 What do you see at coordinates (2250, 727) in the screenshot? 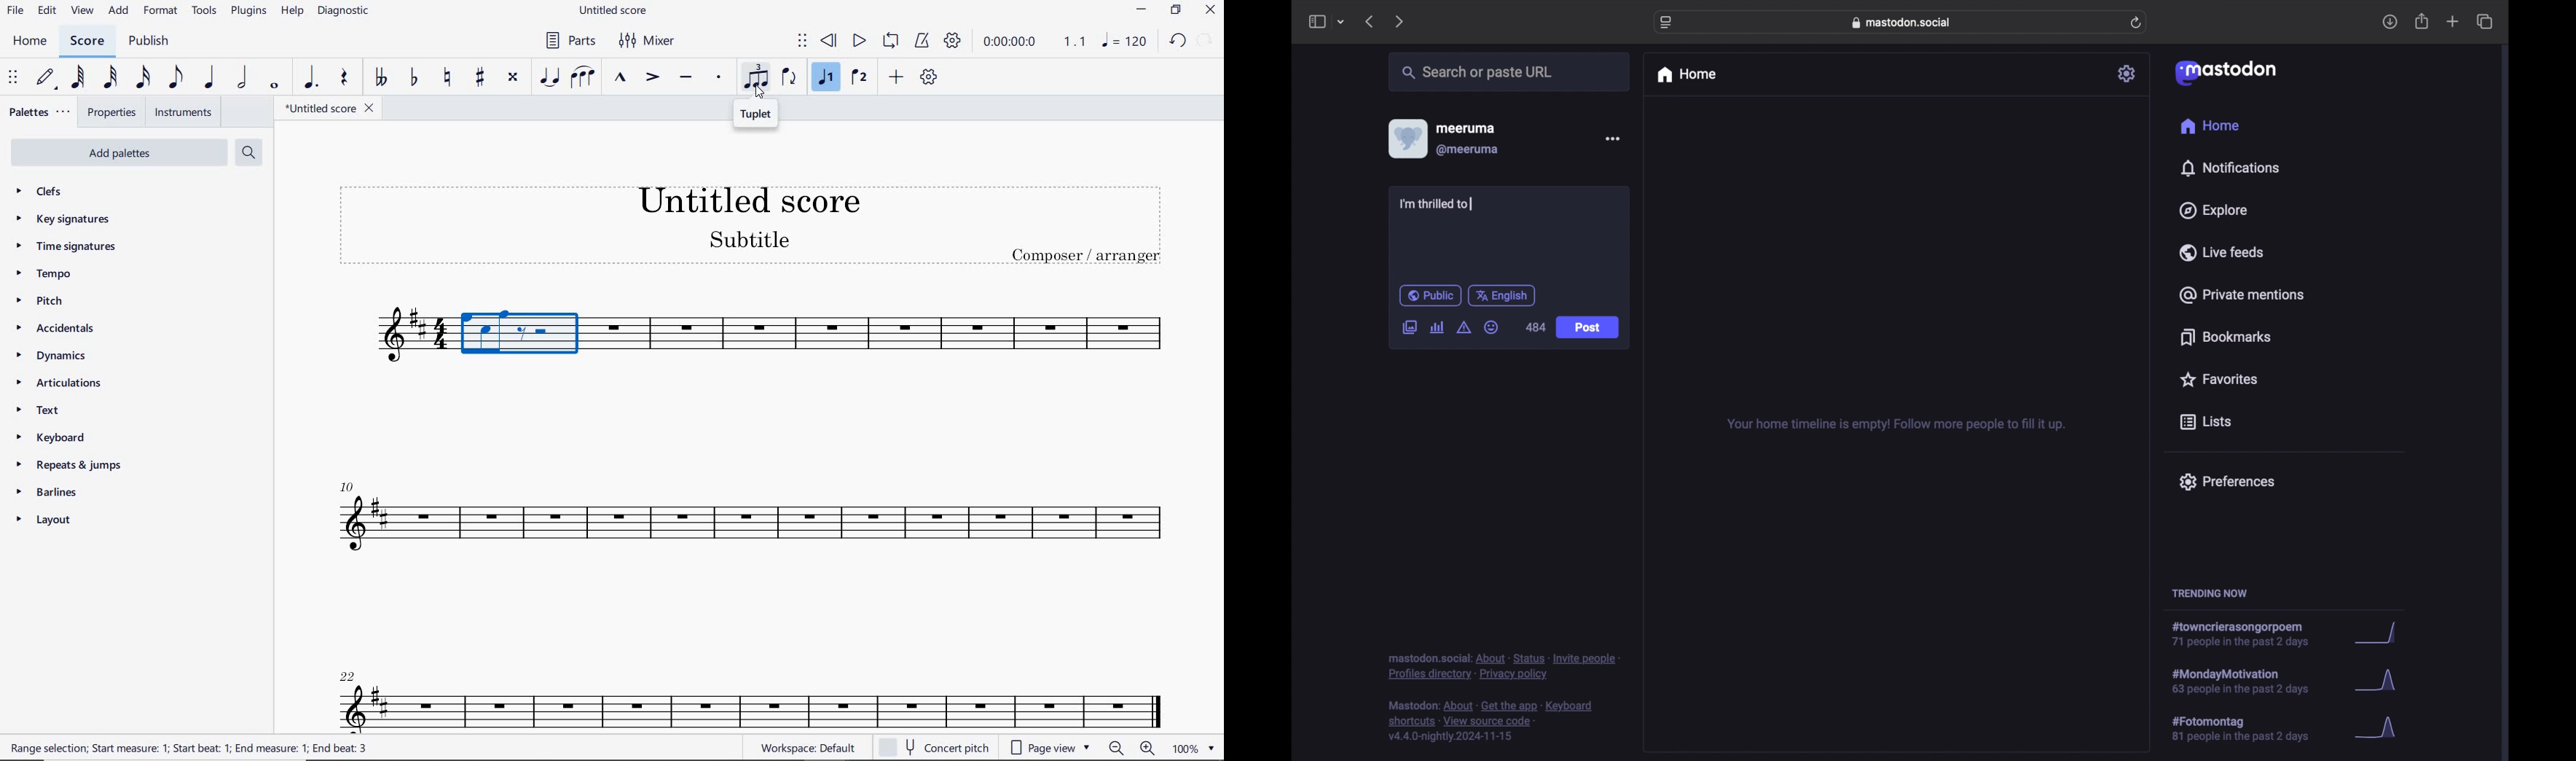
I see `hashtag trend` at bounding box center [2250, 727].